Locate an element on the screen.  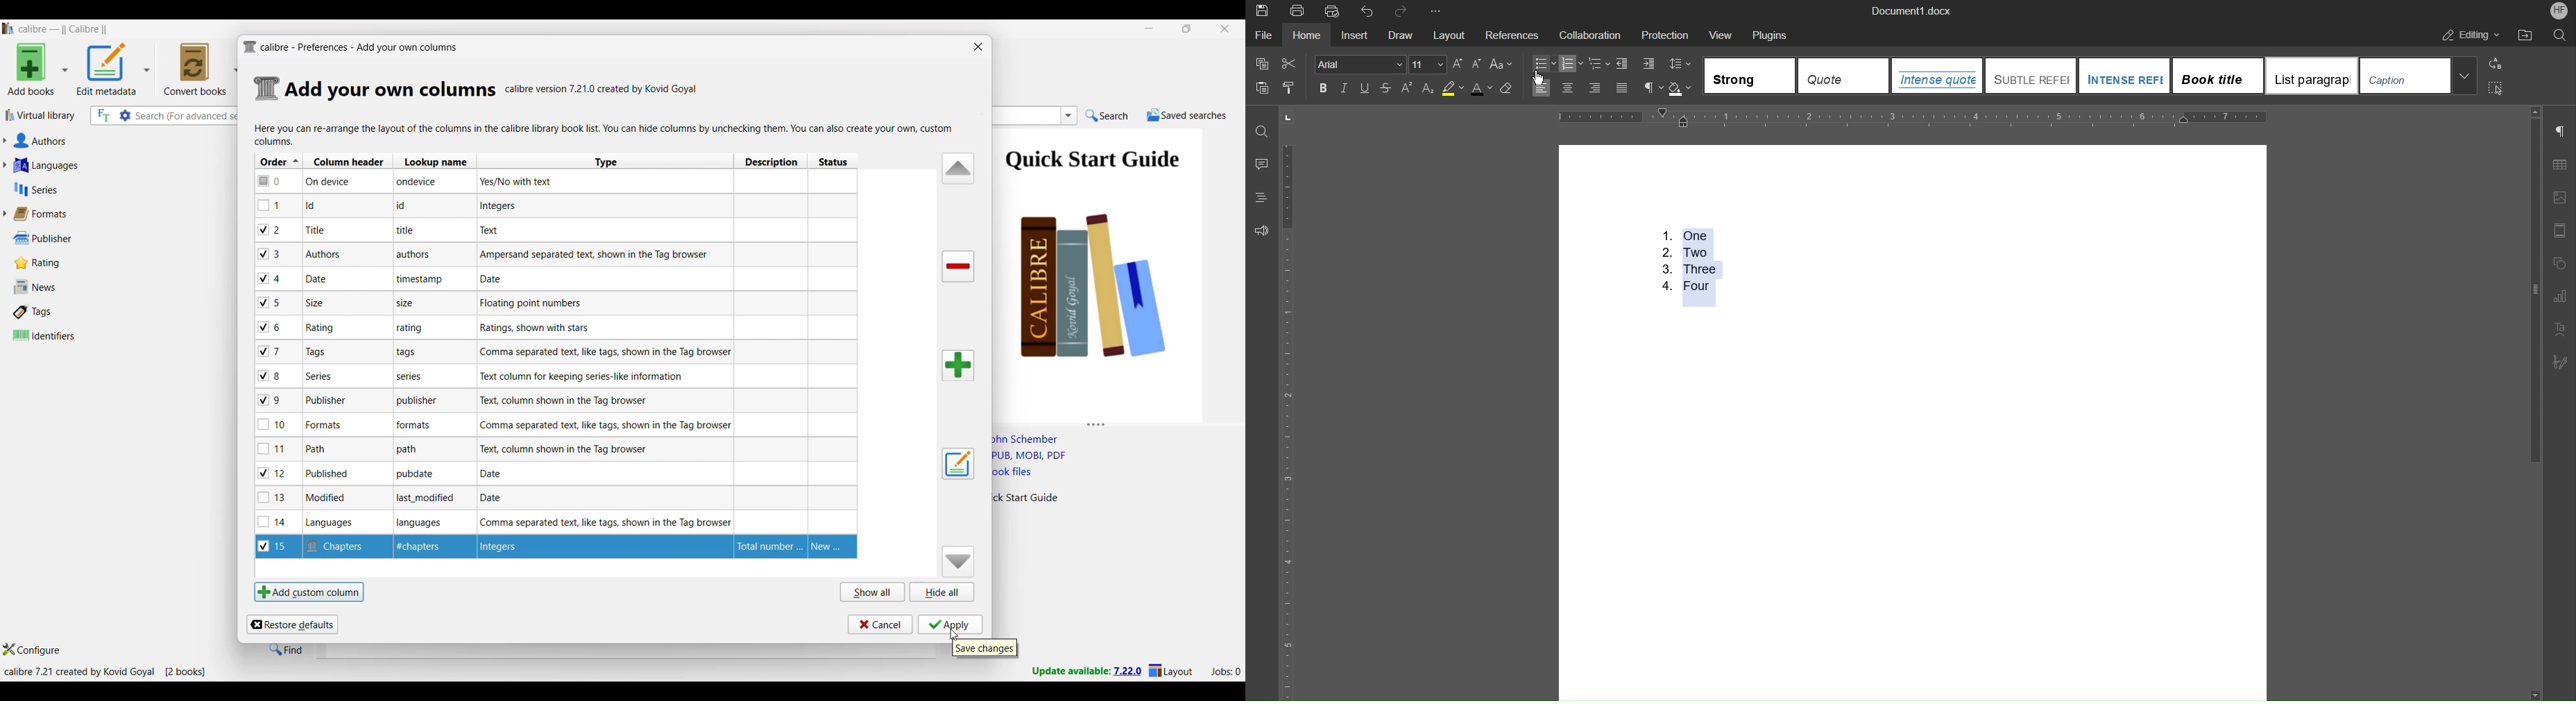
Draw is located at coordinates (1401, 33).